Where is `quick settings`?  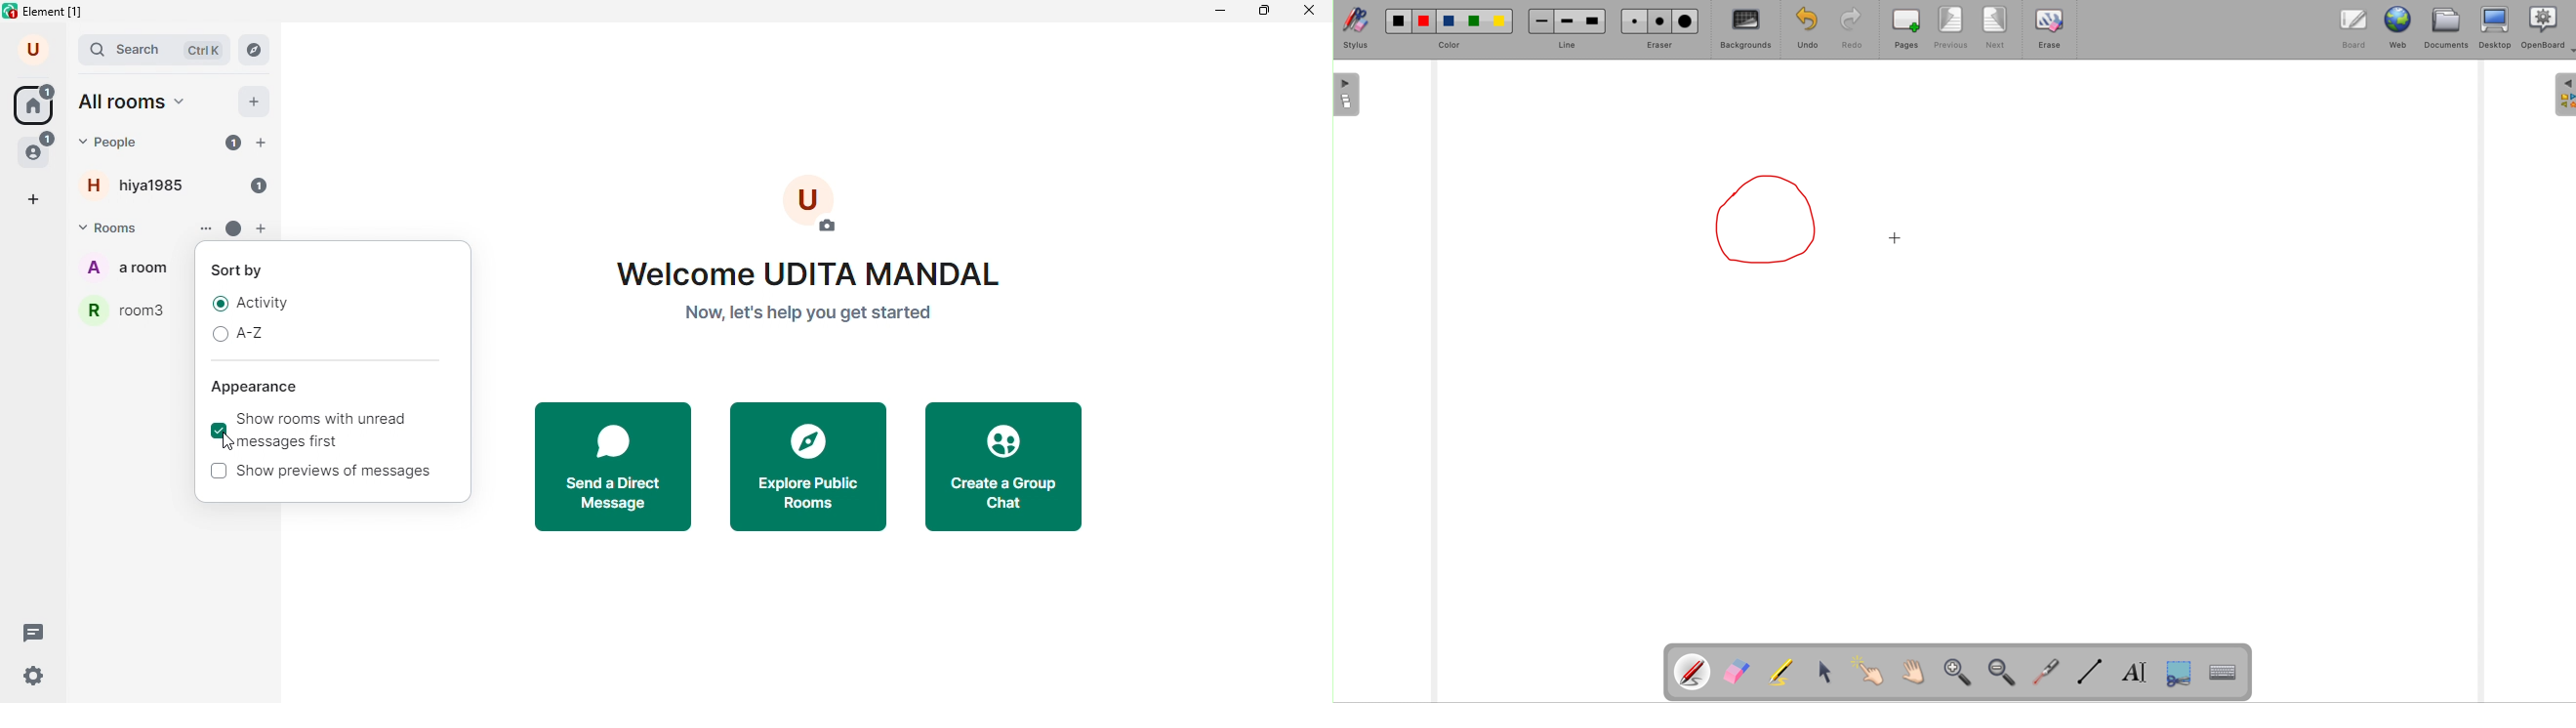
quick settings is located at coordinates (33, 676).